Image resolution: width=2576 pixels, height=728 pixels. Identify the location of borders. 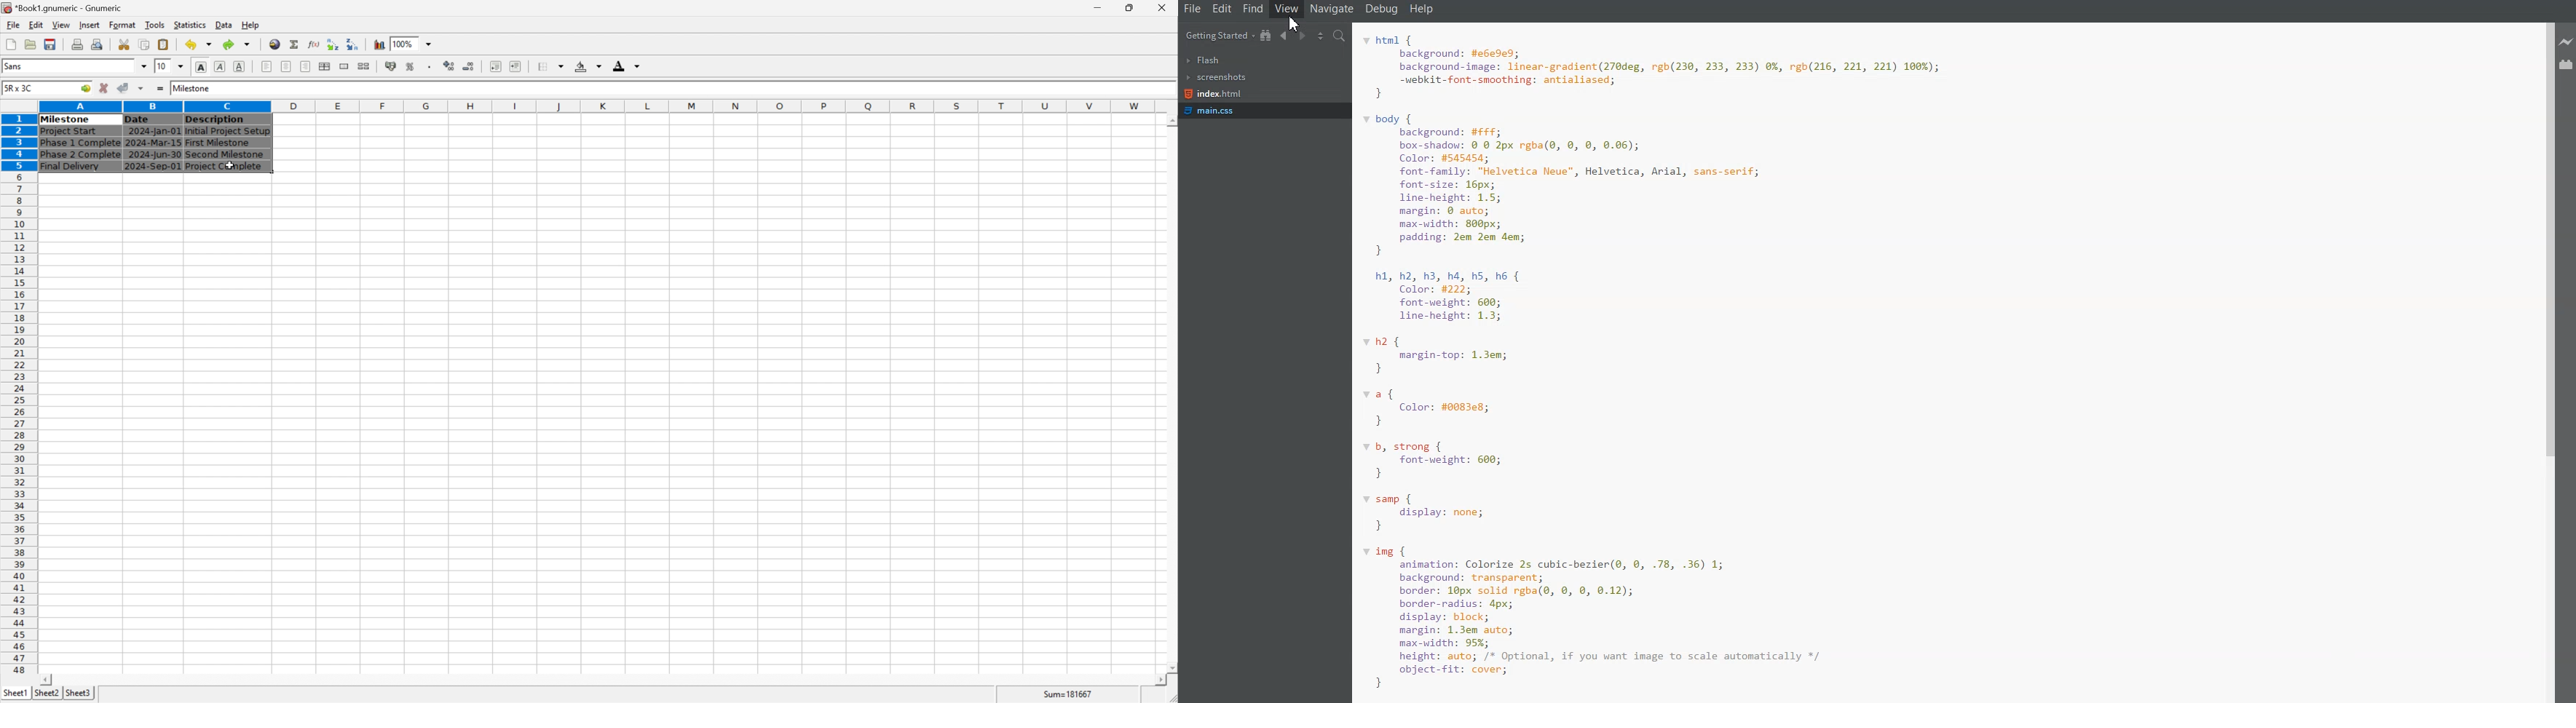
(555, 66).